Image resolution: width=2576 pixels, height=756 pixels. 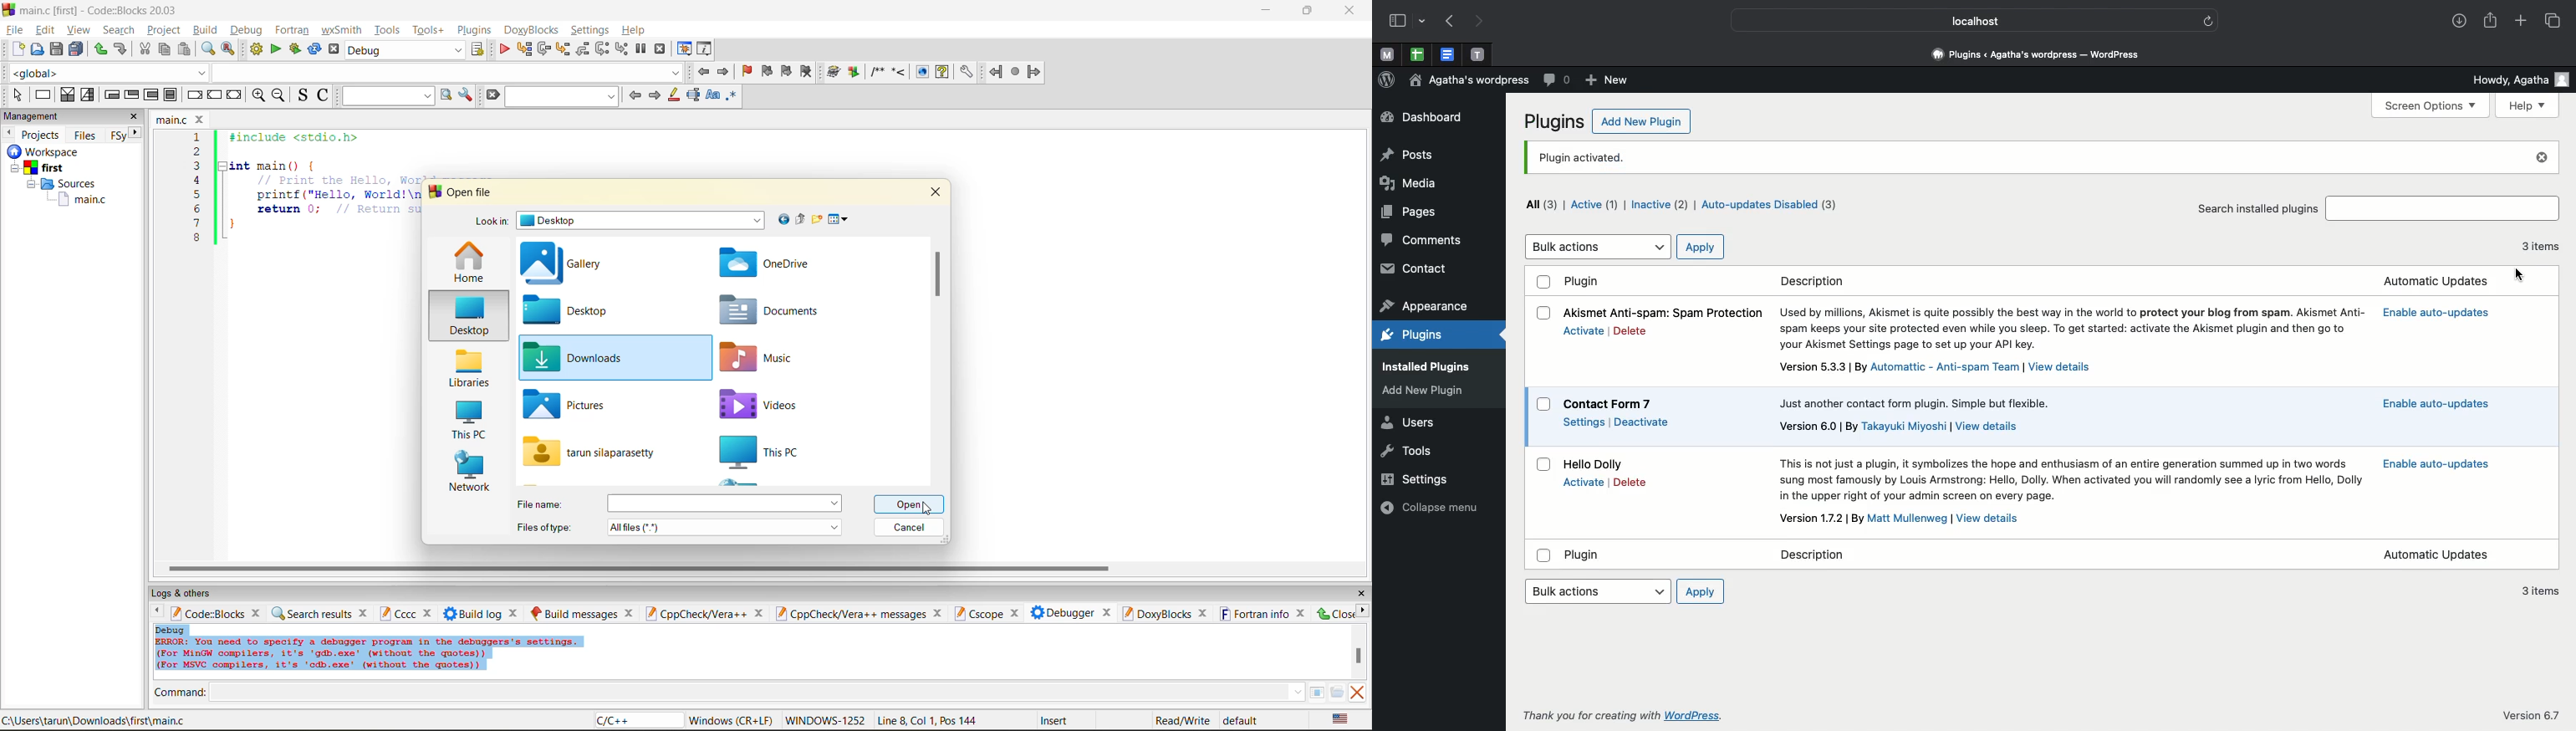 I want to click on build messages, so click(x=574, y=613).